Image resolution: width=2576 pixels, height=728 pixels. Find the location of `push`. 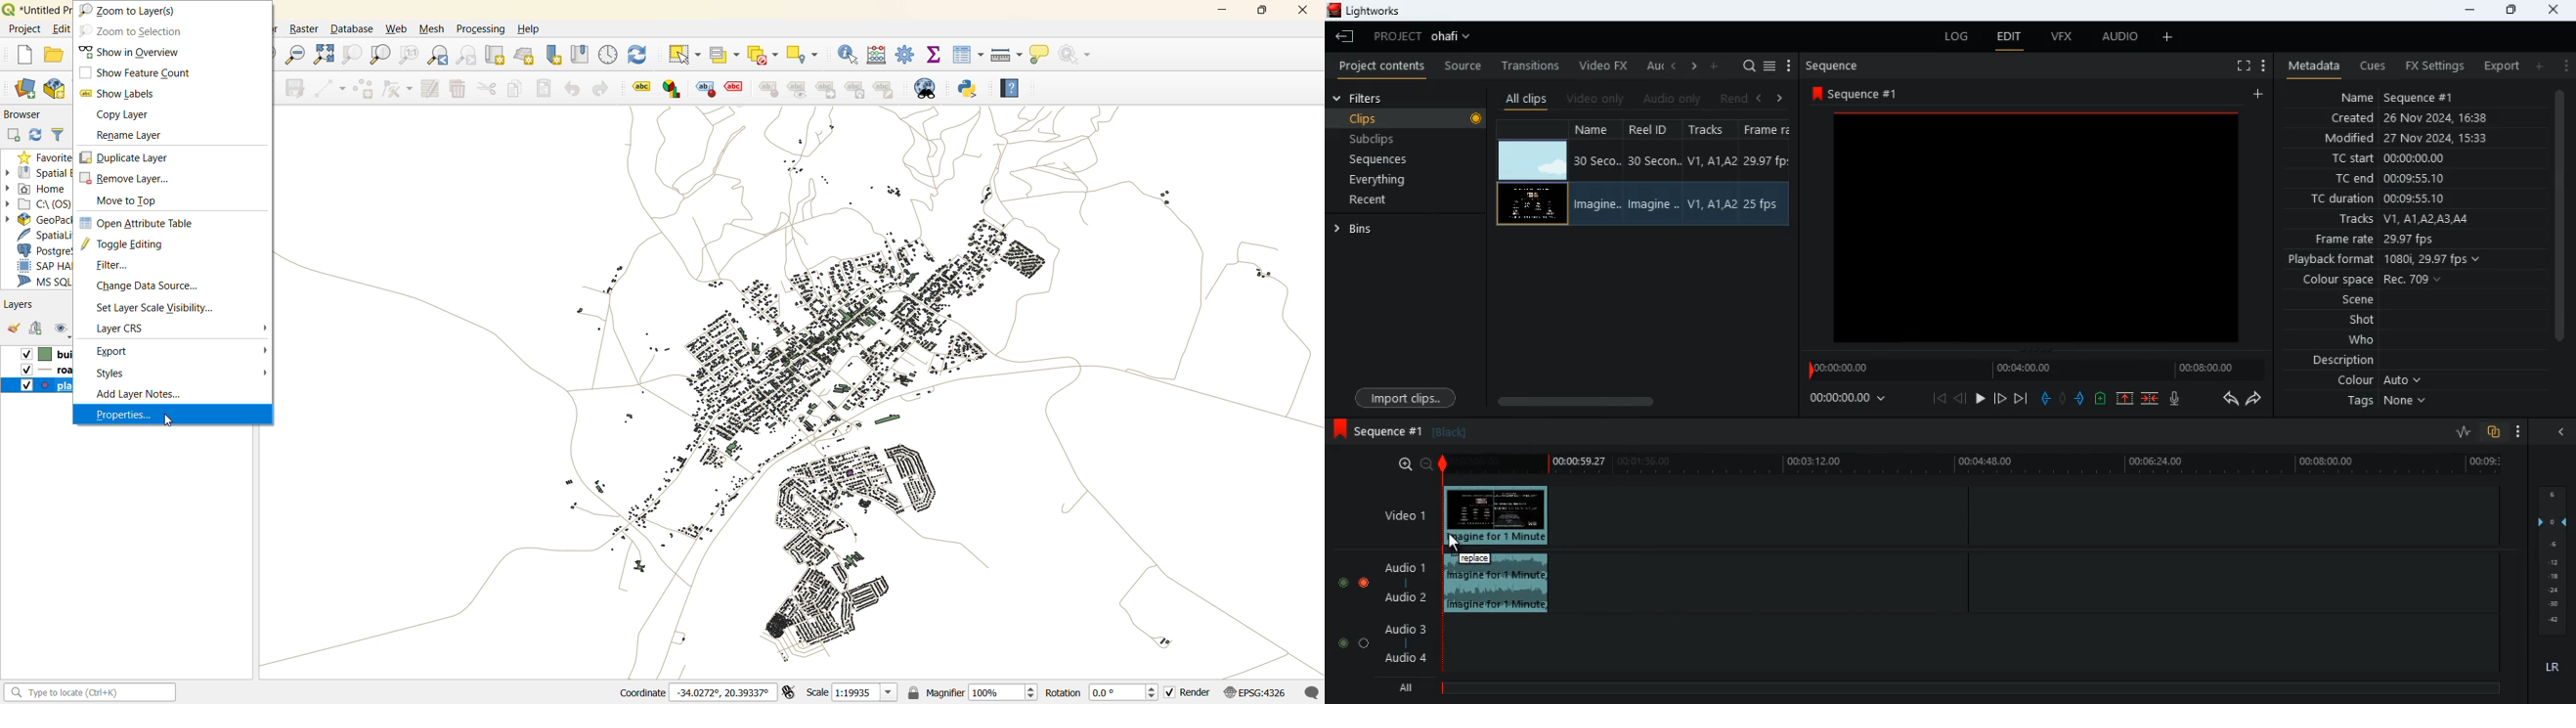

push is located at coordinates (2080, 400).